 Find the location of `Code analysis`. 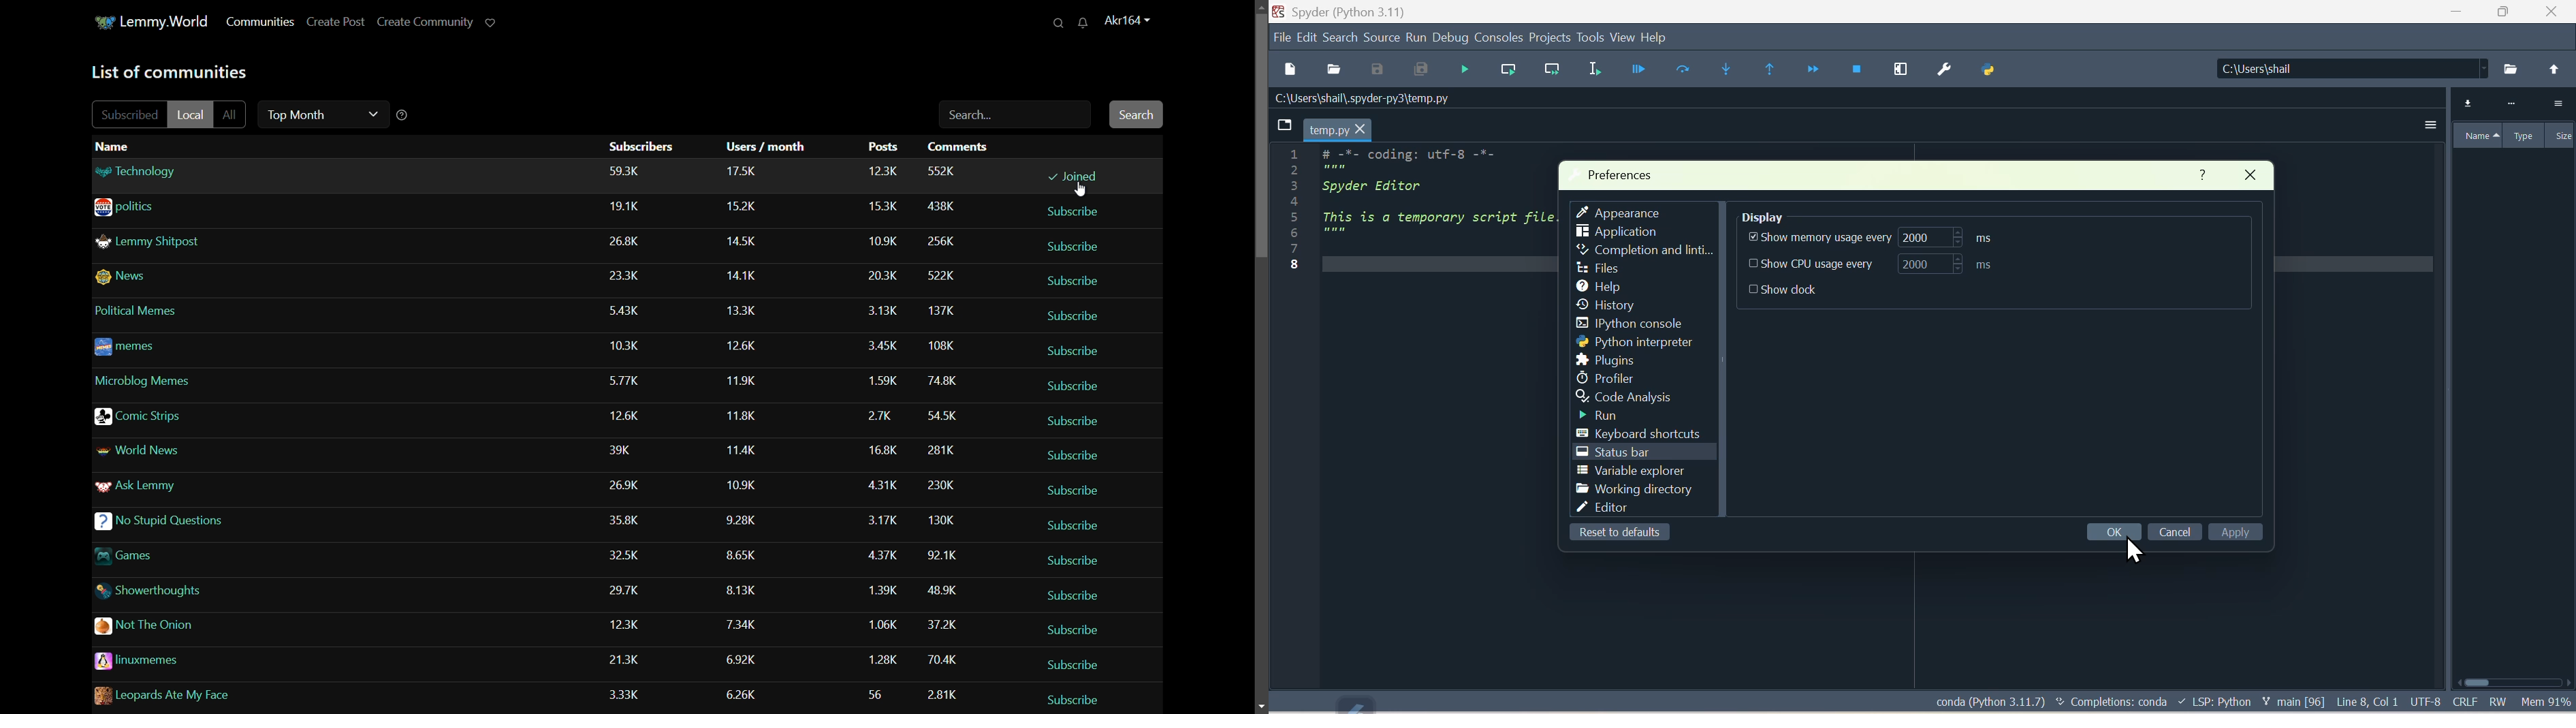

Code analysis is located at coordinates (1626, 397).